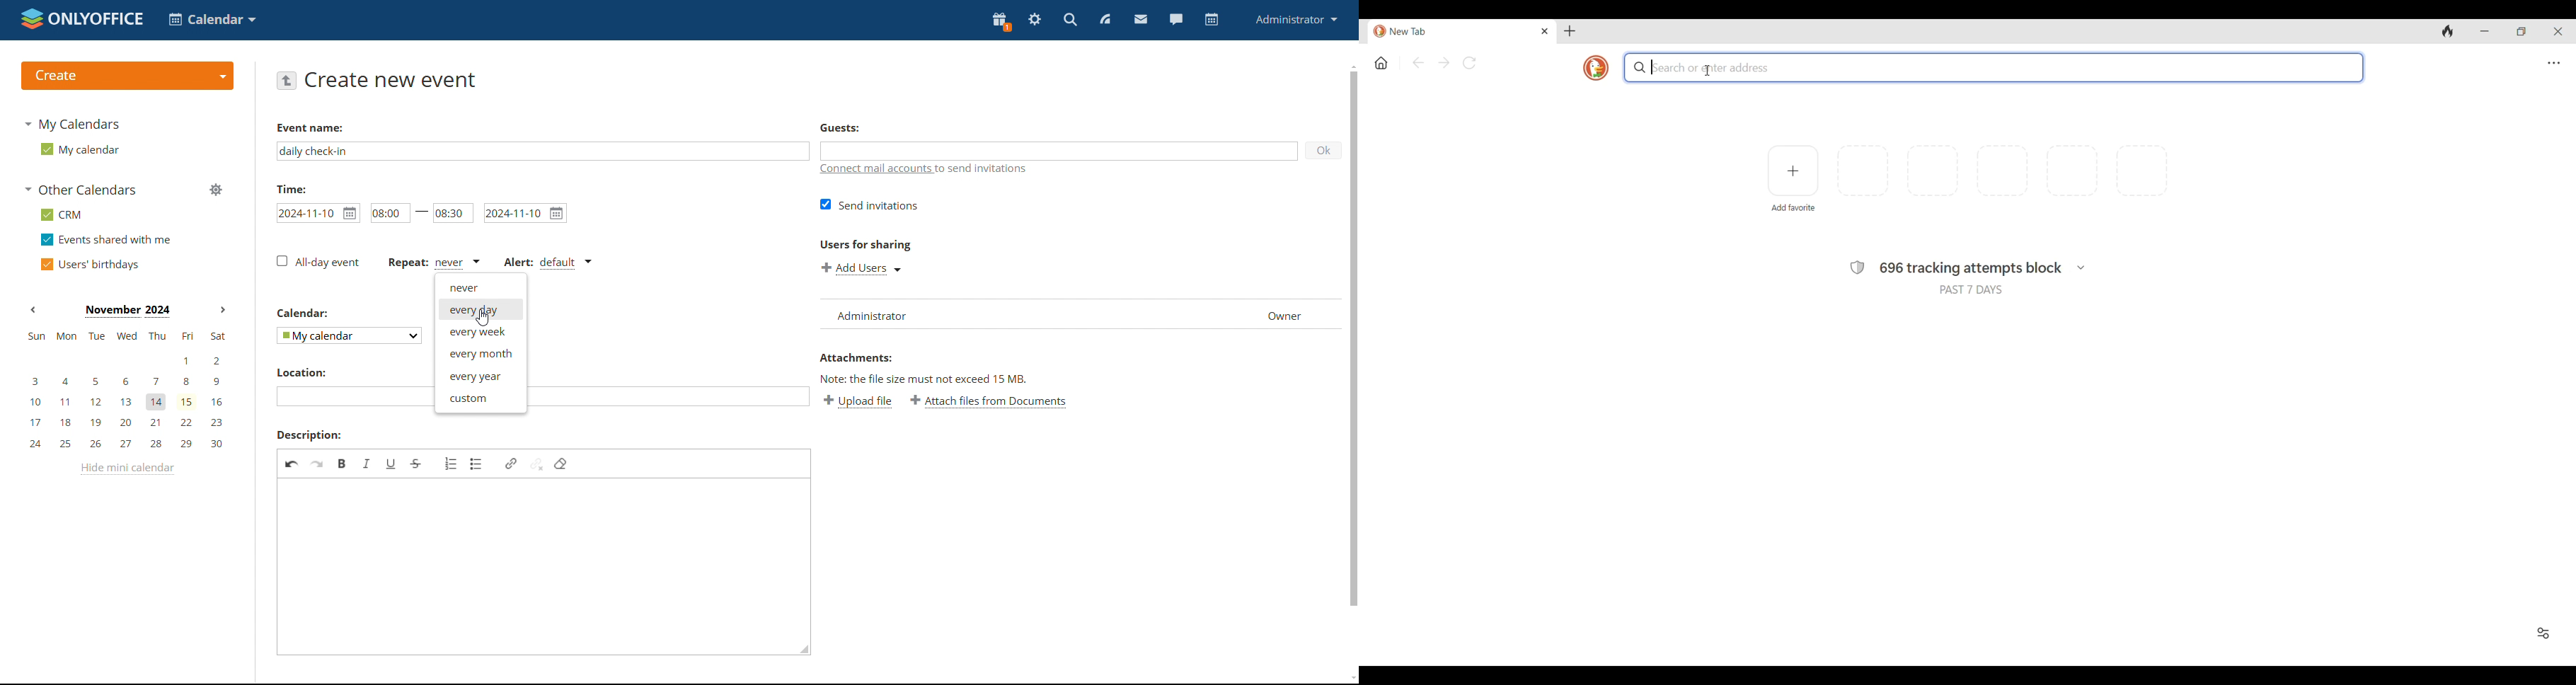  I want to click on crm, so click(59, 214).